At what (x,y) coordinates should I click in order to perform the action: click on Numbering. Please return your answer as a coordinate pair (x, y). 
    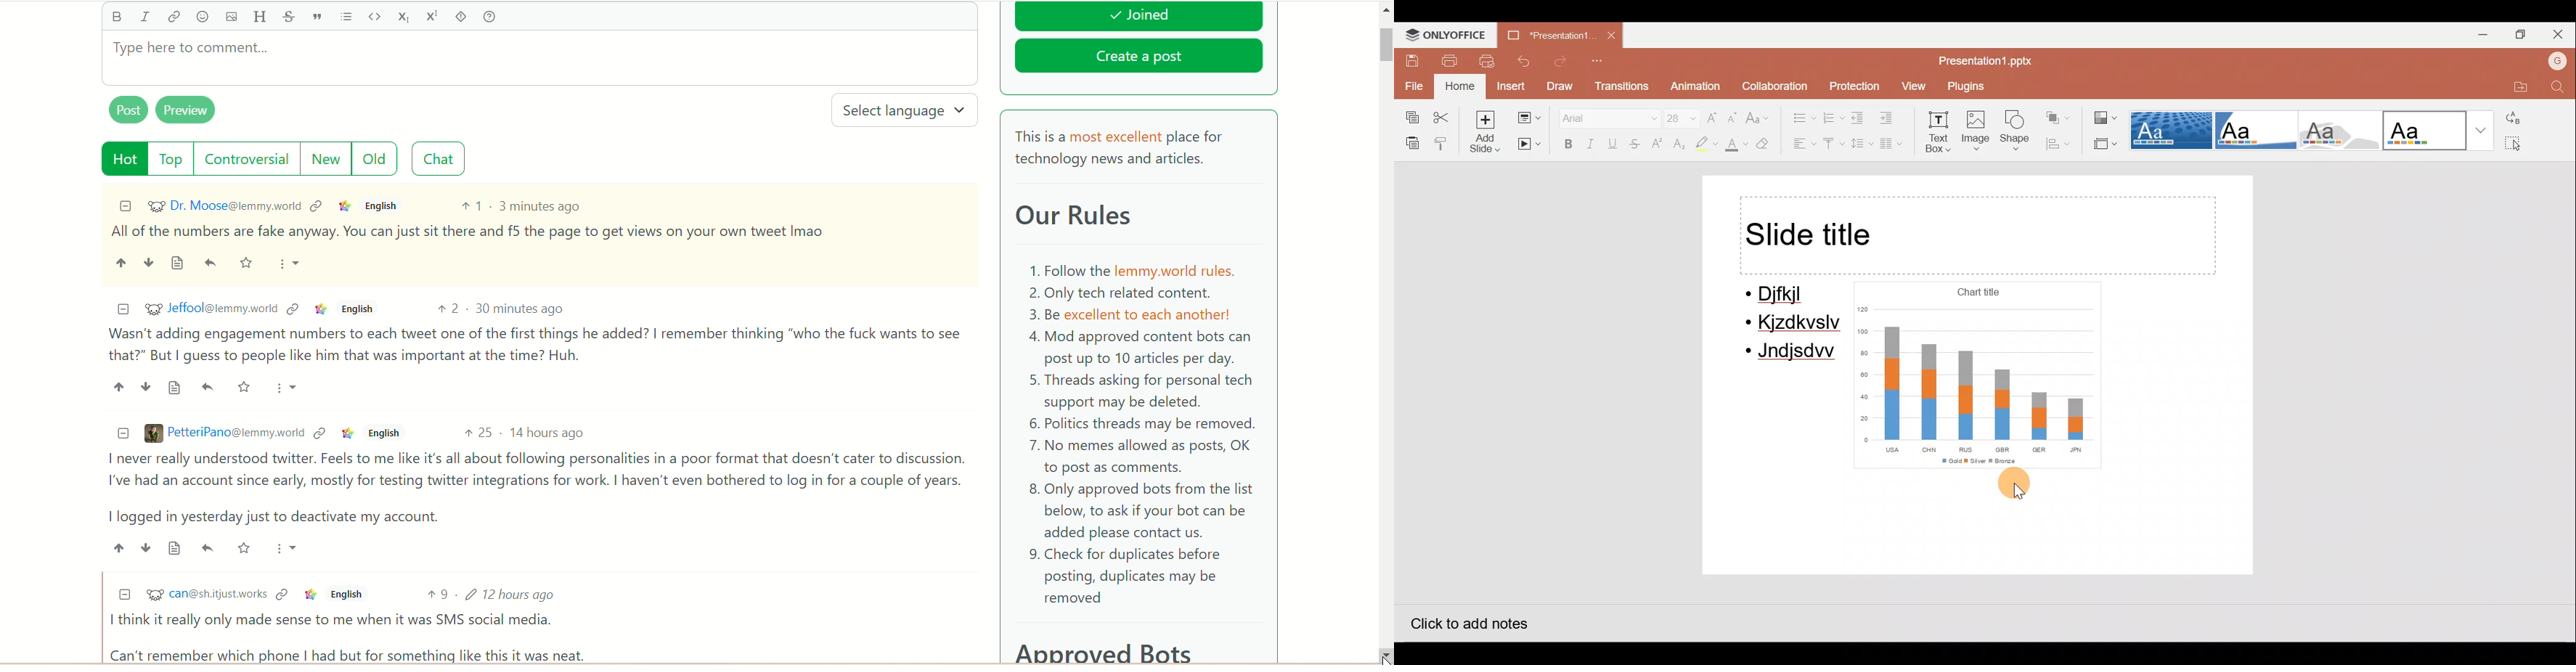
    Looking at the image, I should click on (1834, 116).